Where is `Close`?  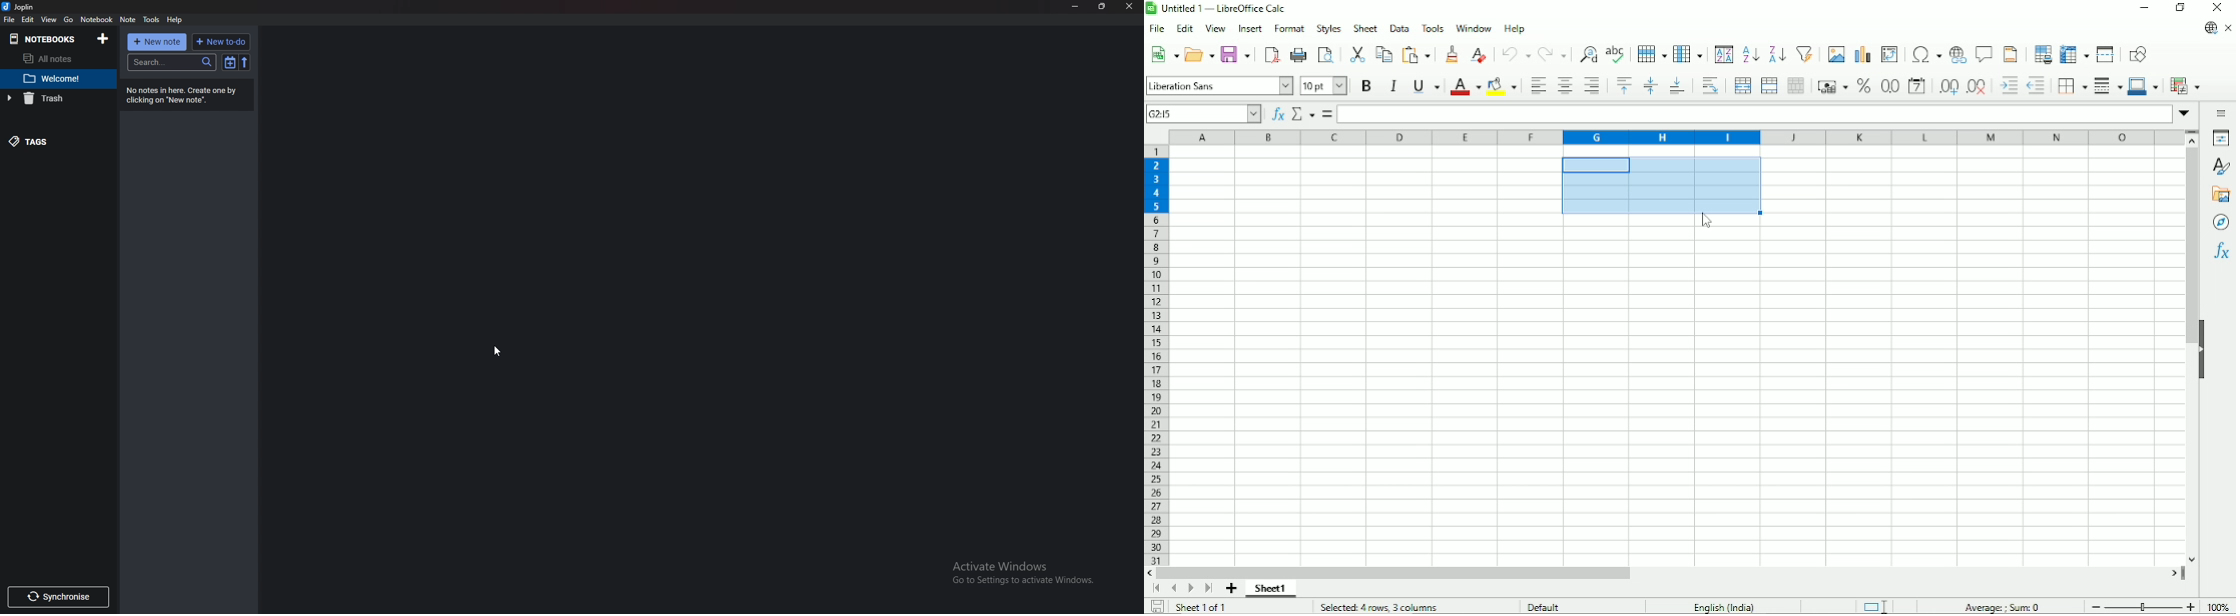 Close is located at coordinates (2219, 7).